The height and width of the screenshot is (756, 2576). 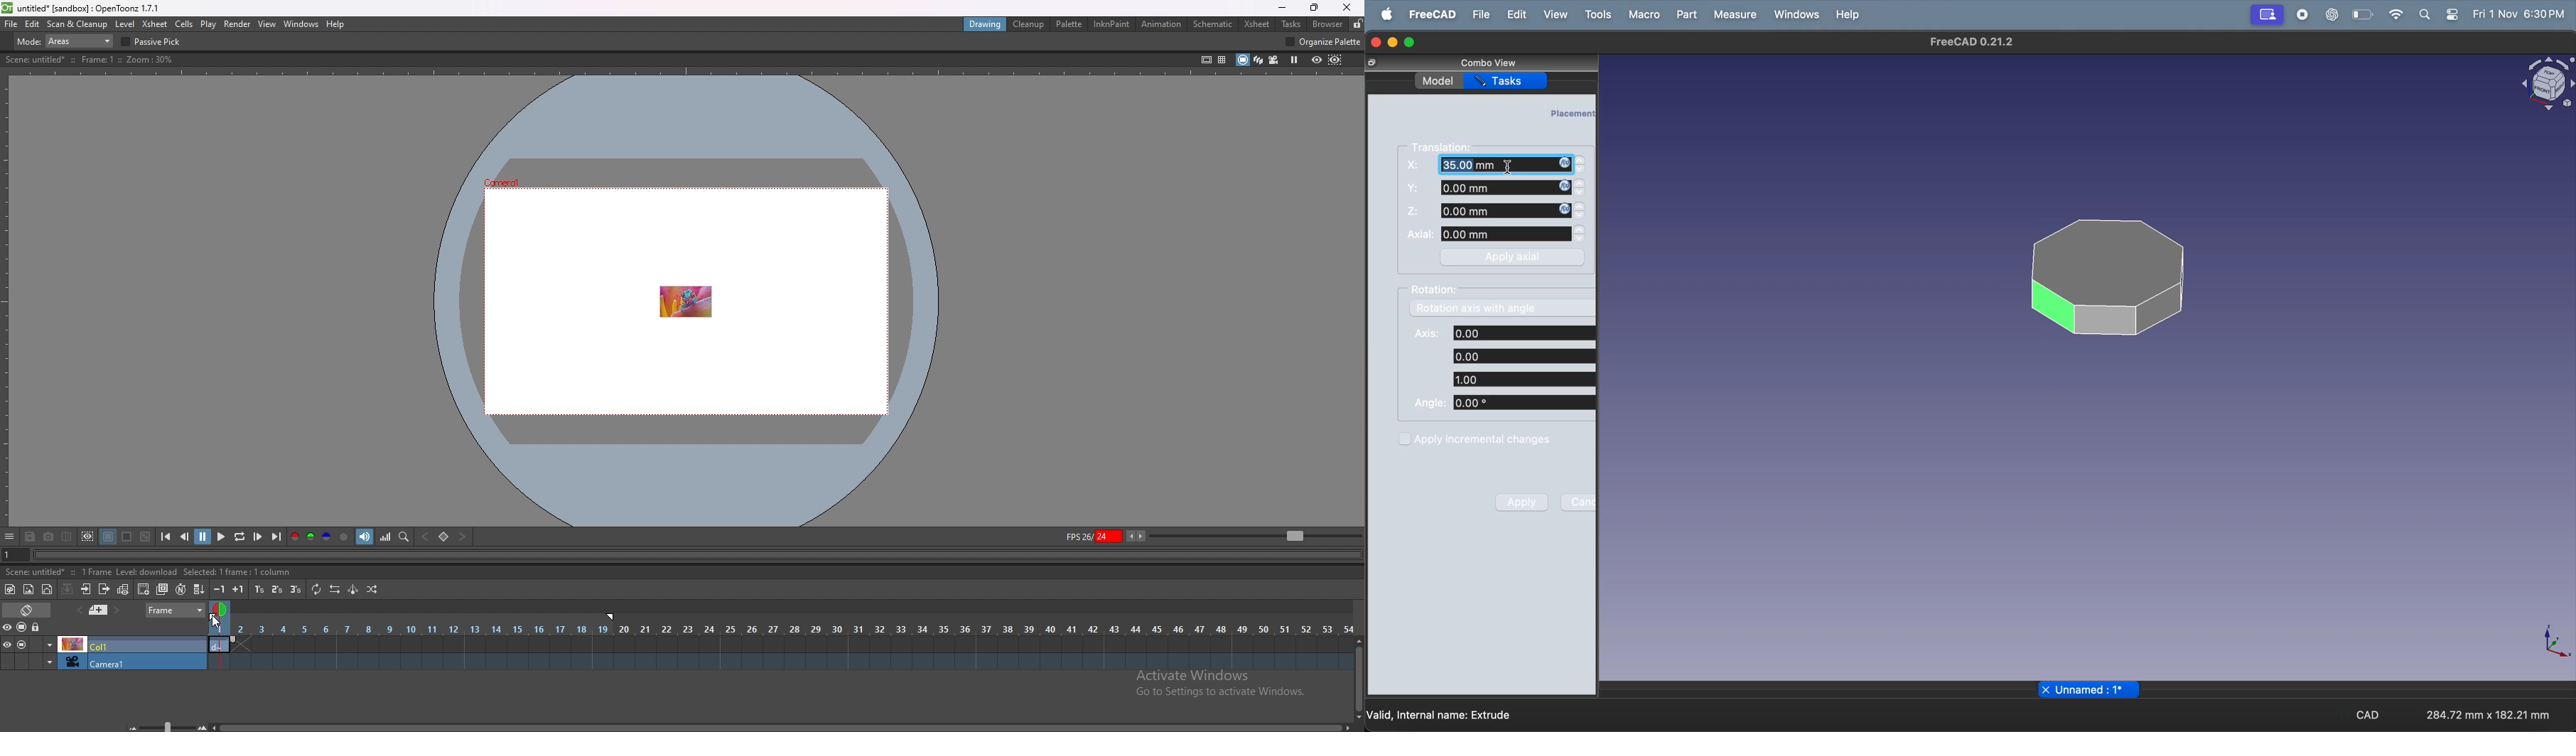 What do you see at coordinates (176, 610) in the screenshot?
I see `frame` at bounding box center [176, 610].